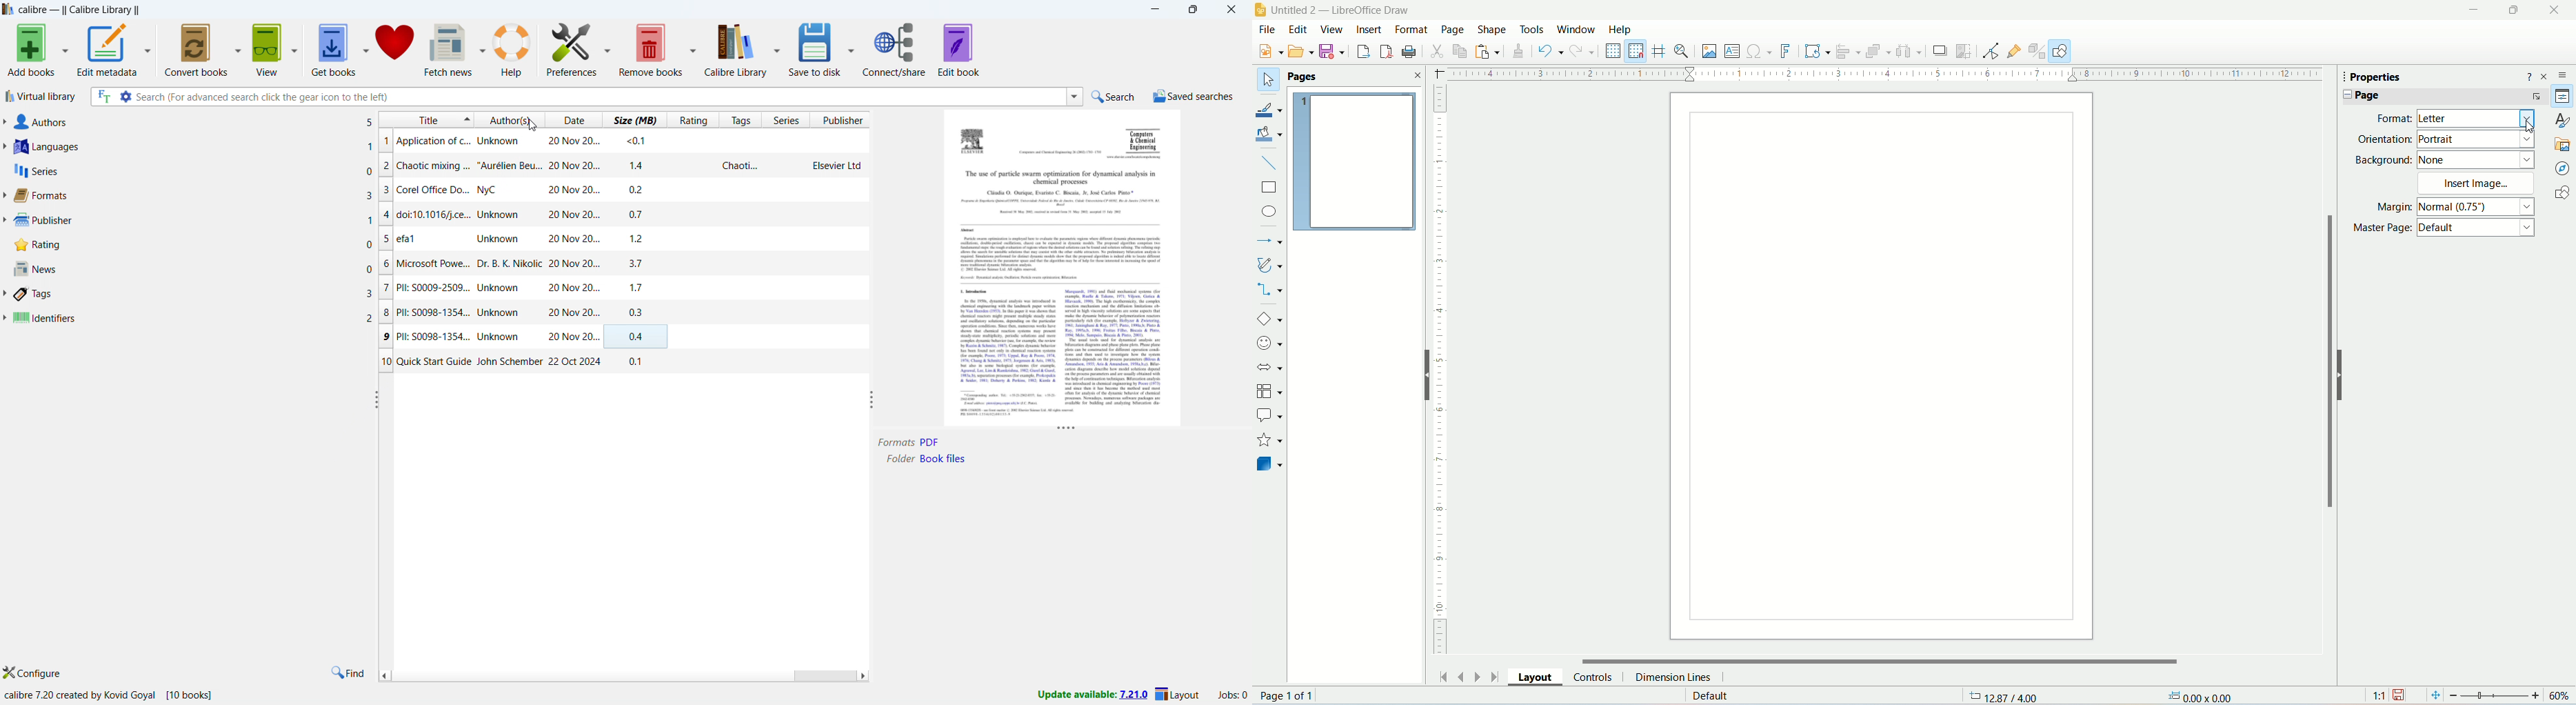 The height and width of the screenshot is (728, 2576). What do you see at coordinates (1269, 107) in the screenshot?
I see `line color` at bounding box center [1269, 107].